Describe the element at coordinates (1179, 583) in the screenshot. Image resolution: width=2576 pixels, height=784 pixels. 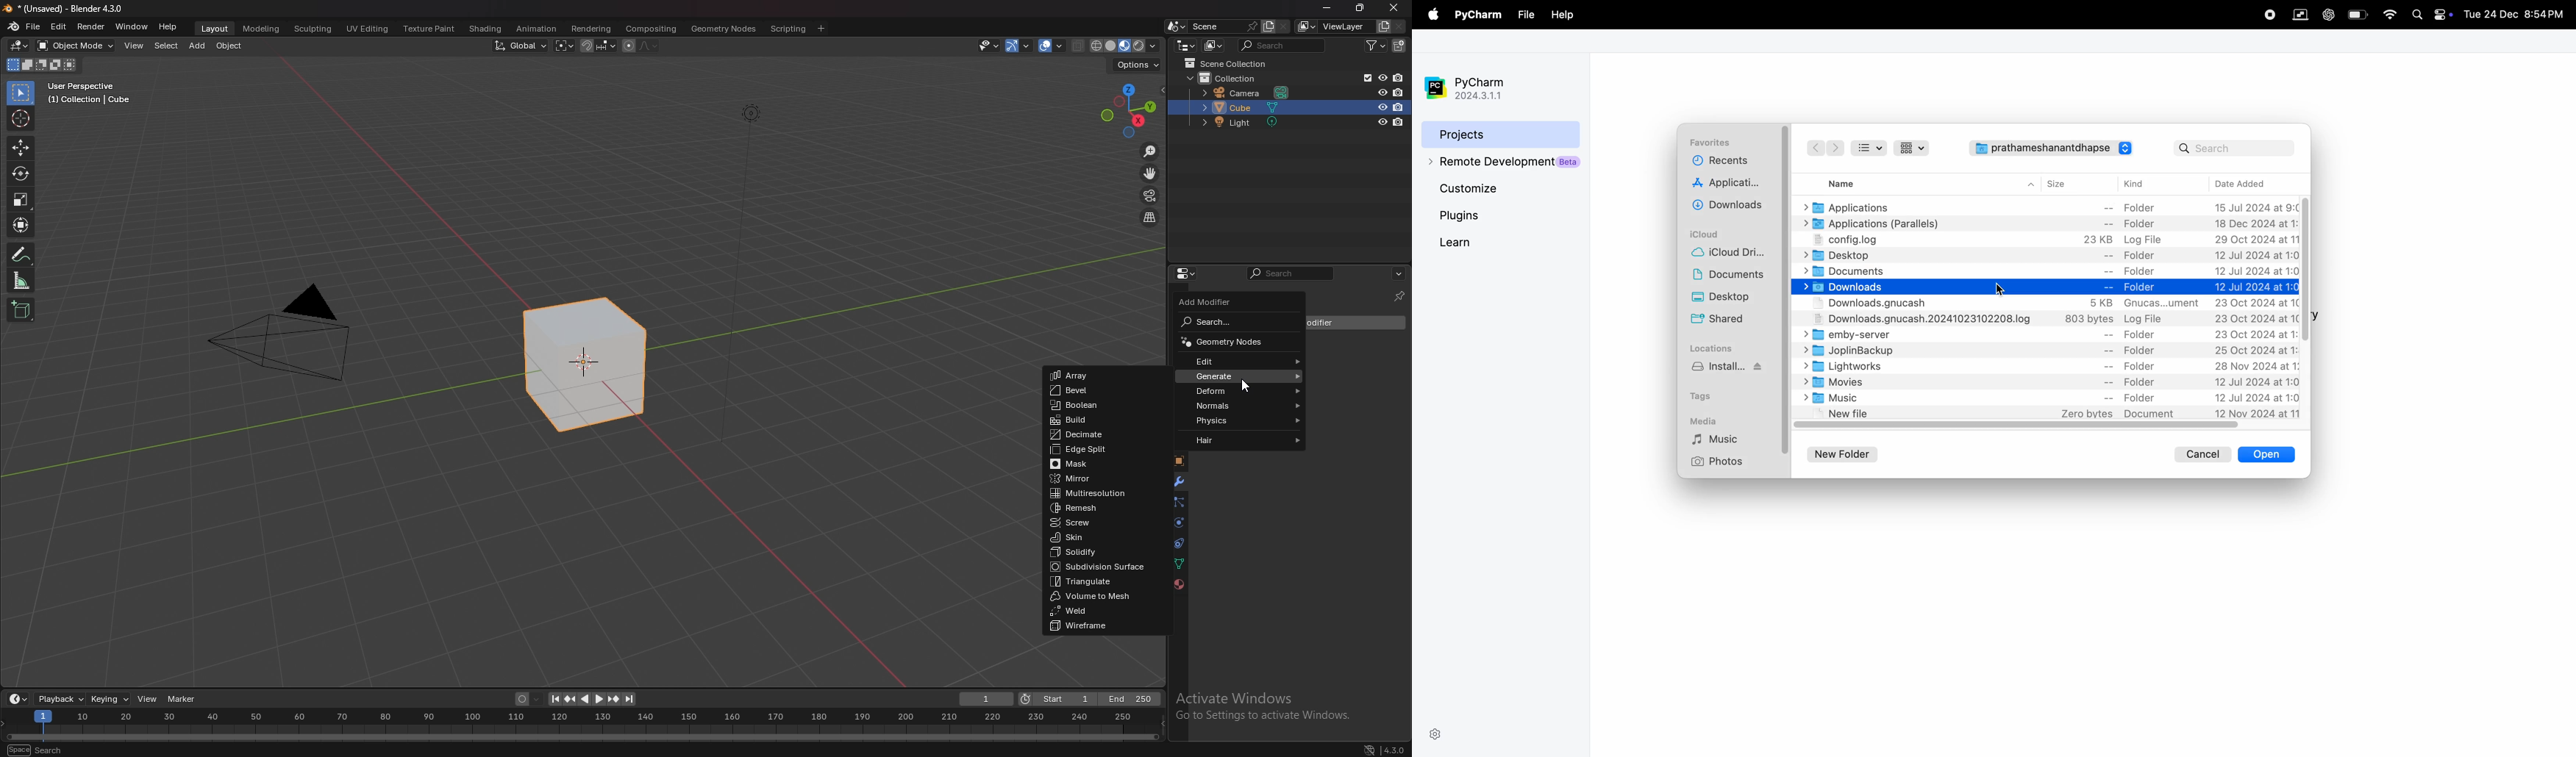
I see `material` at that location.